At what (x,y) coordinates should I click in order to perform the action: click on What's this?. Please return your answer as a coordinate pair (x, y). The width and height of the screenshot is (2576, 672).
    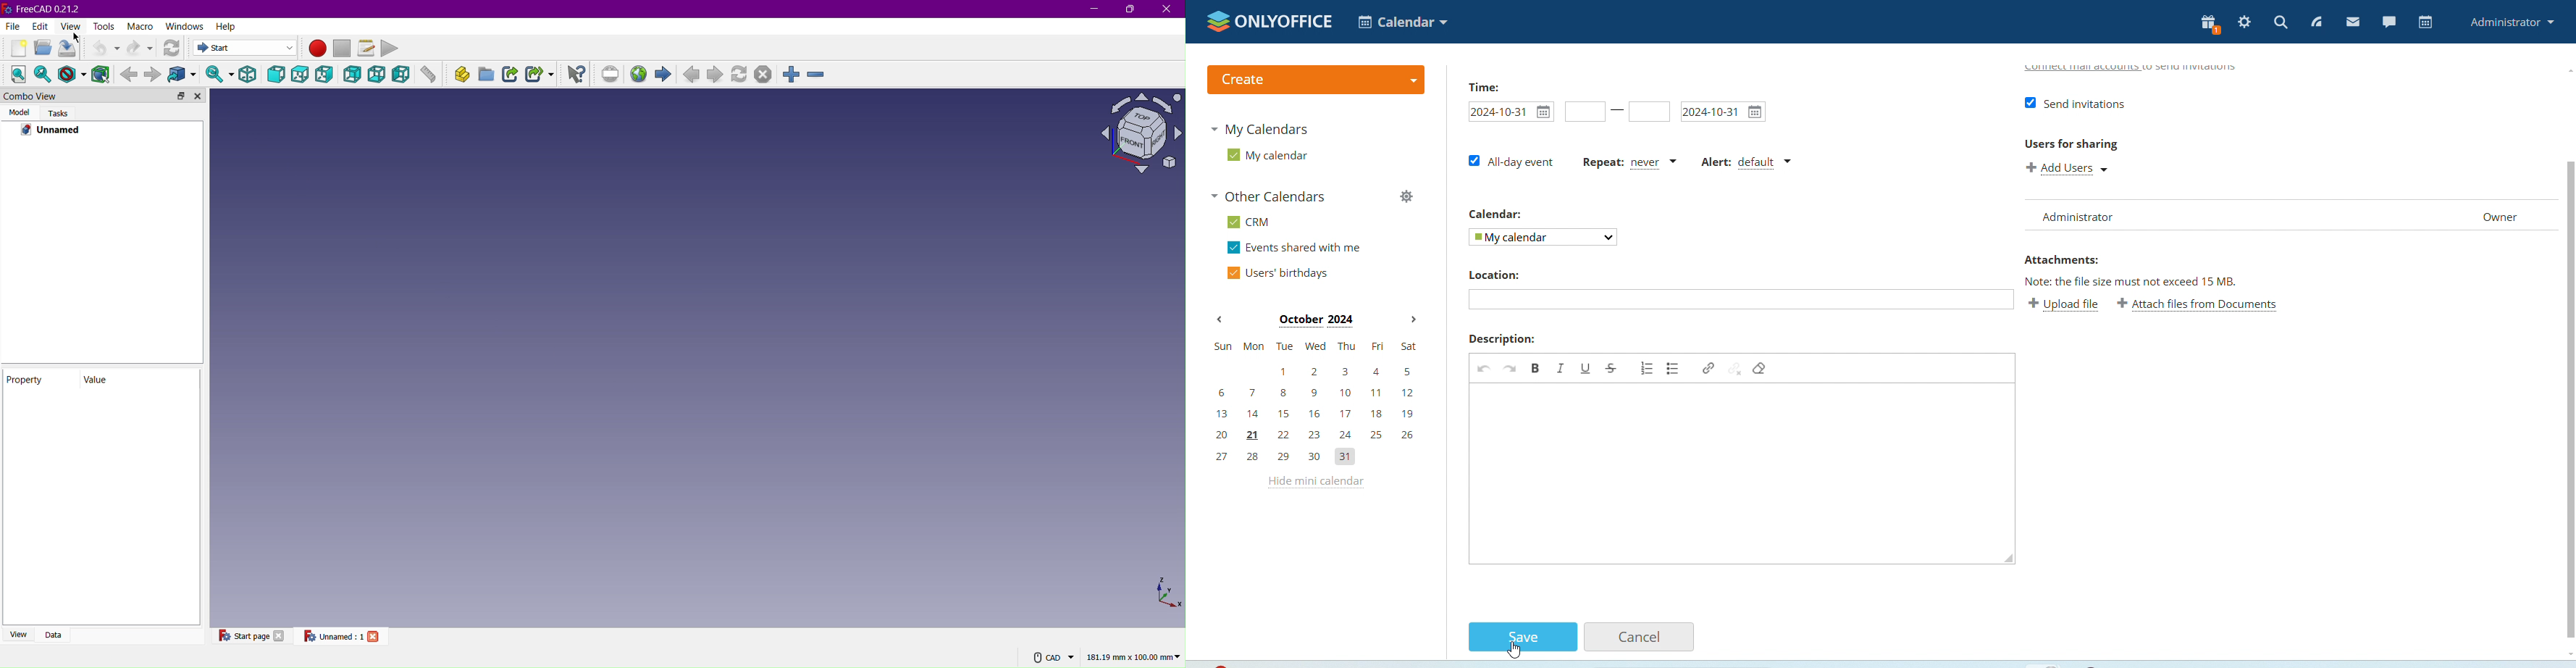
    Looking at the image, I should click on (576, 76).